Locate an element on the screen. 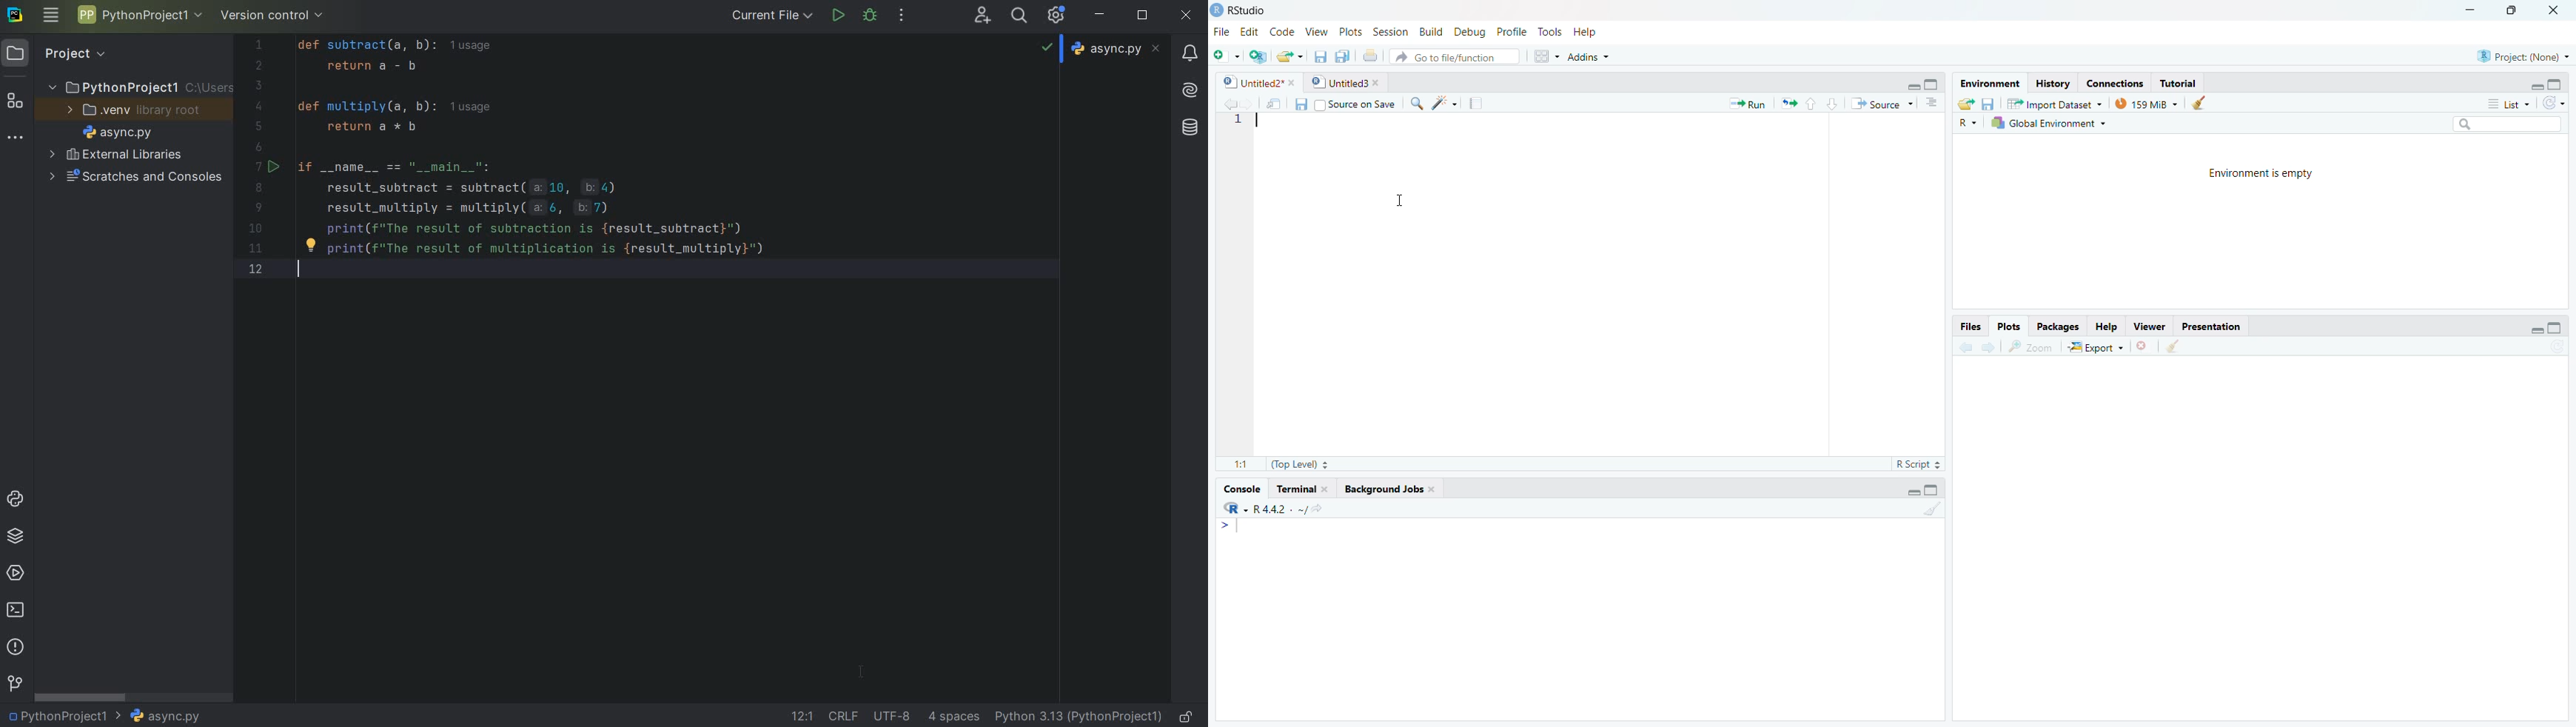 The image size is (2576, 728). Plots is located at coordinates (2008, 326).